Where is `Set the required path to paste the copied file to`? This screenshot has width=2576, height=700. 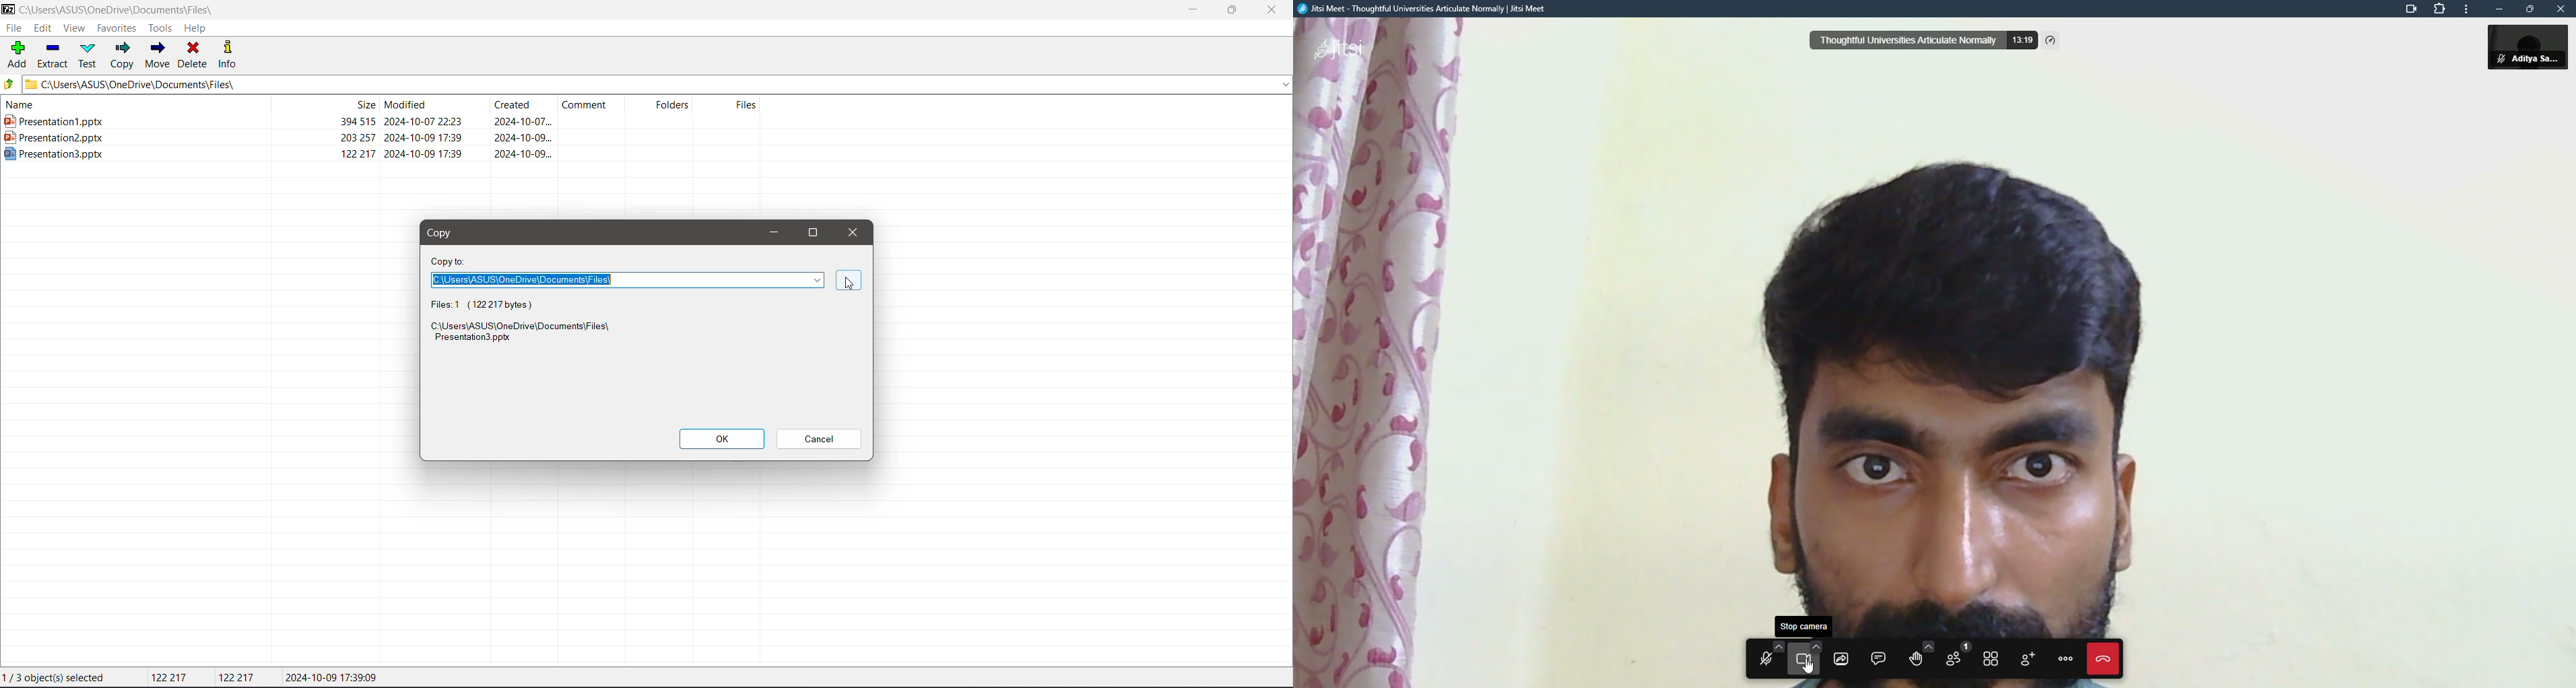
Set the required path to paste the copied file to is located at coordinates (627, 281).